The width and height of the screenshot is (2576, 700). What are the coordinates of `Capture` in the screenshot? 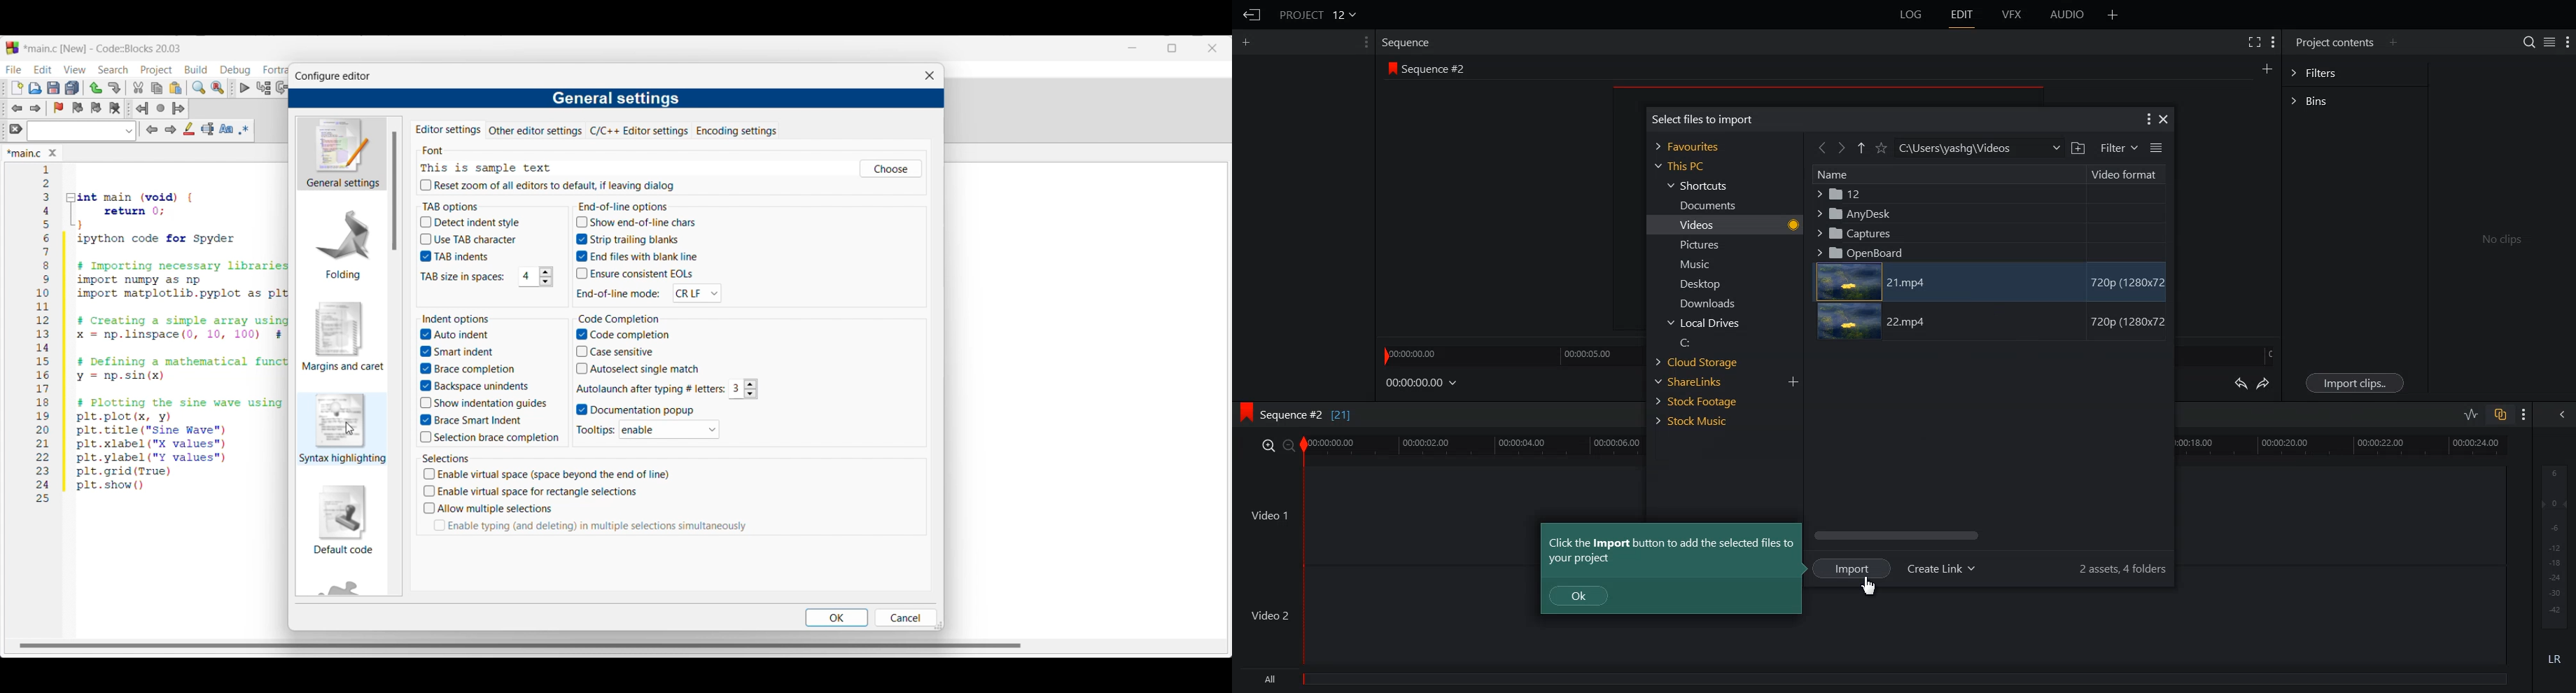 It's located at (1987, 232).